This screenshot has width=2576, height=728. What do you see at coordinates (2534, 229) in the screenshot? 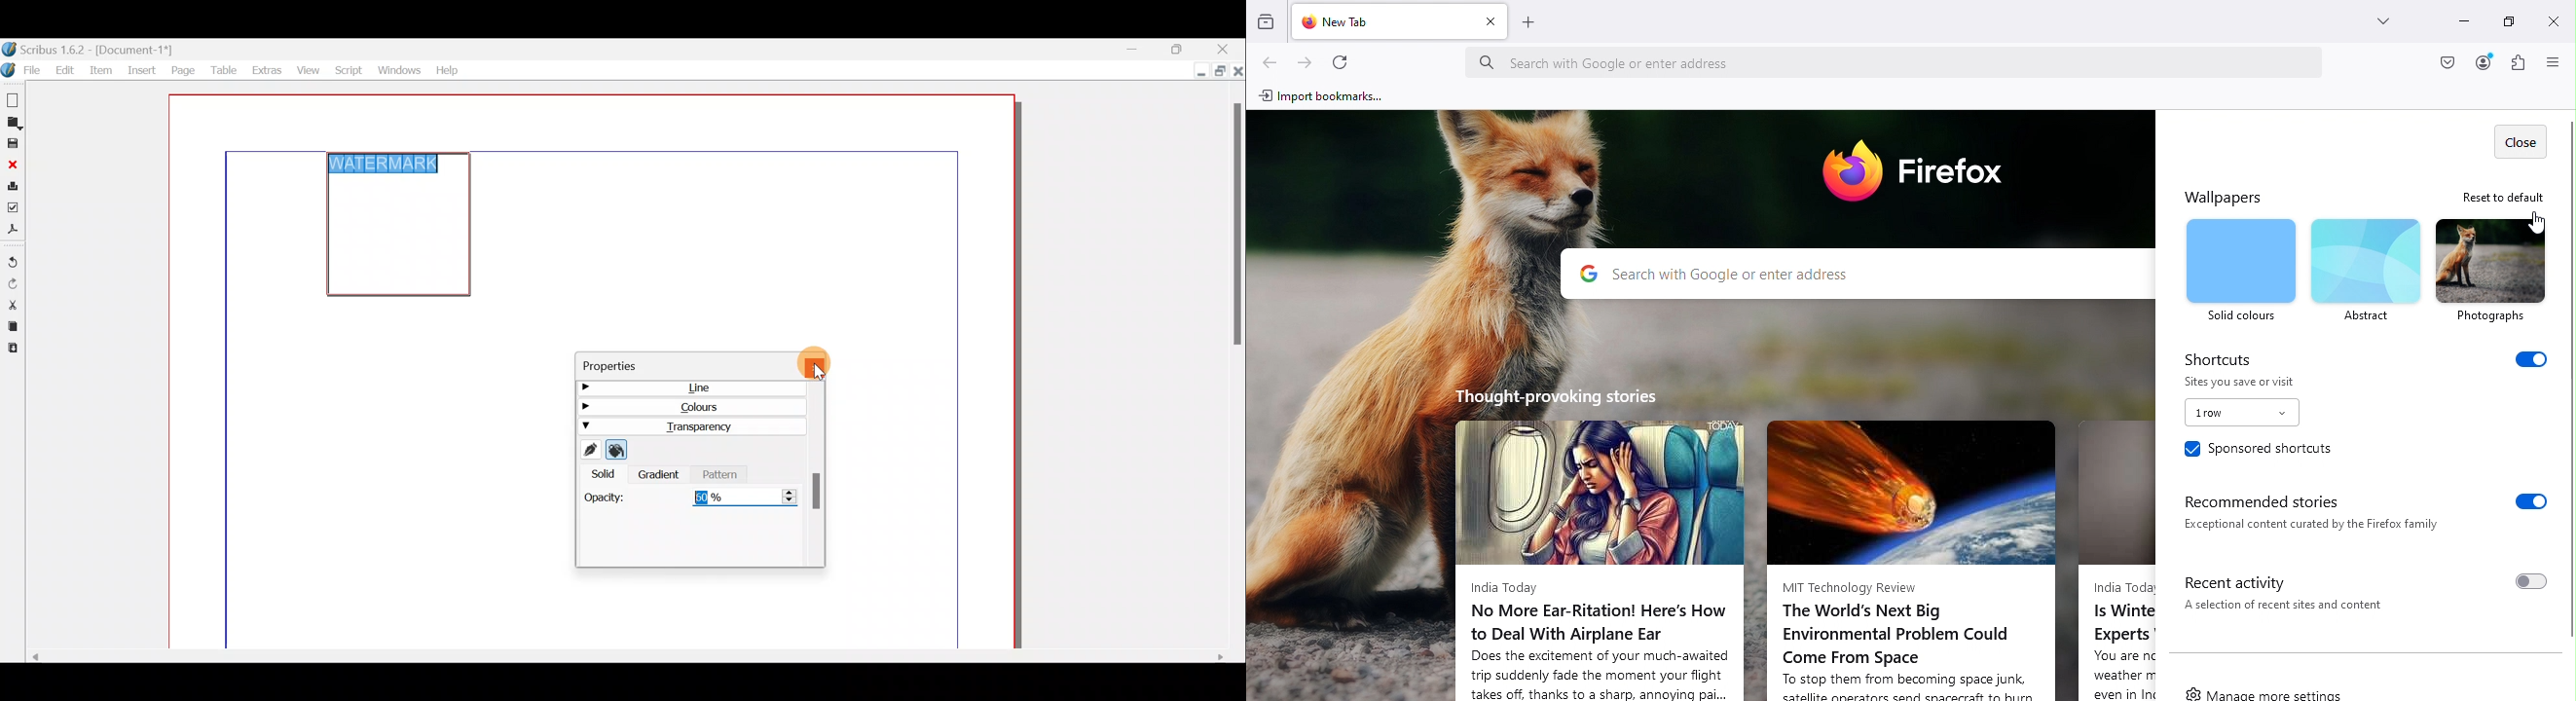
I see `Cursor` at bounding box center [2534, 229].